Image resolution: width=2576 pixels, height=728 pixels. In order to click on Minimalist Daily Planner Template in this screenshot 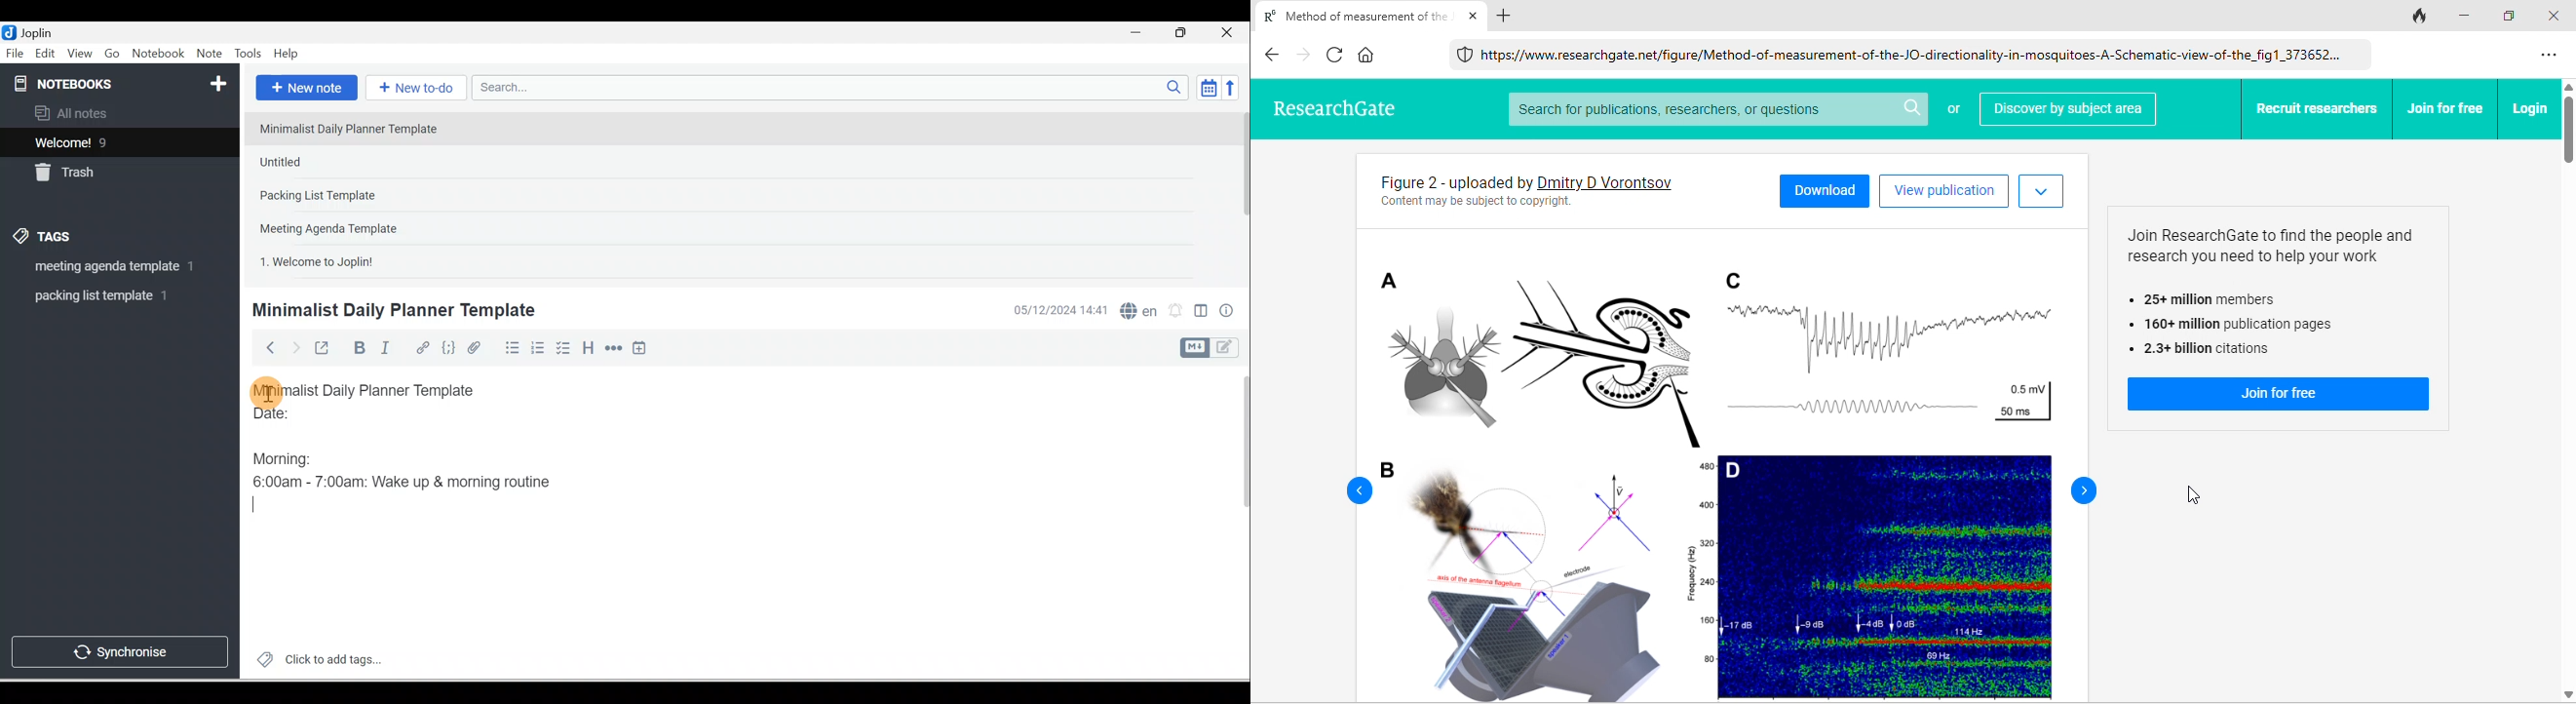, I will do `click(392, 310)`.